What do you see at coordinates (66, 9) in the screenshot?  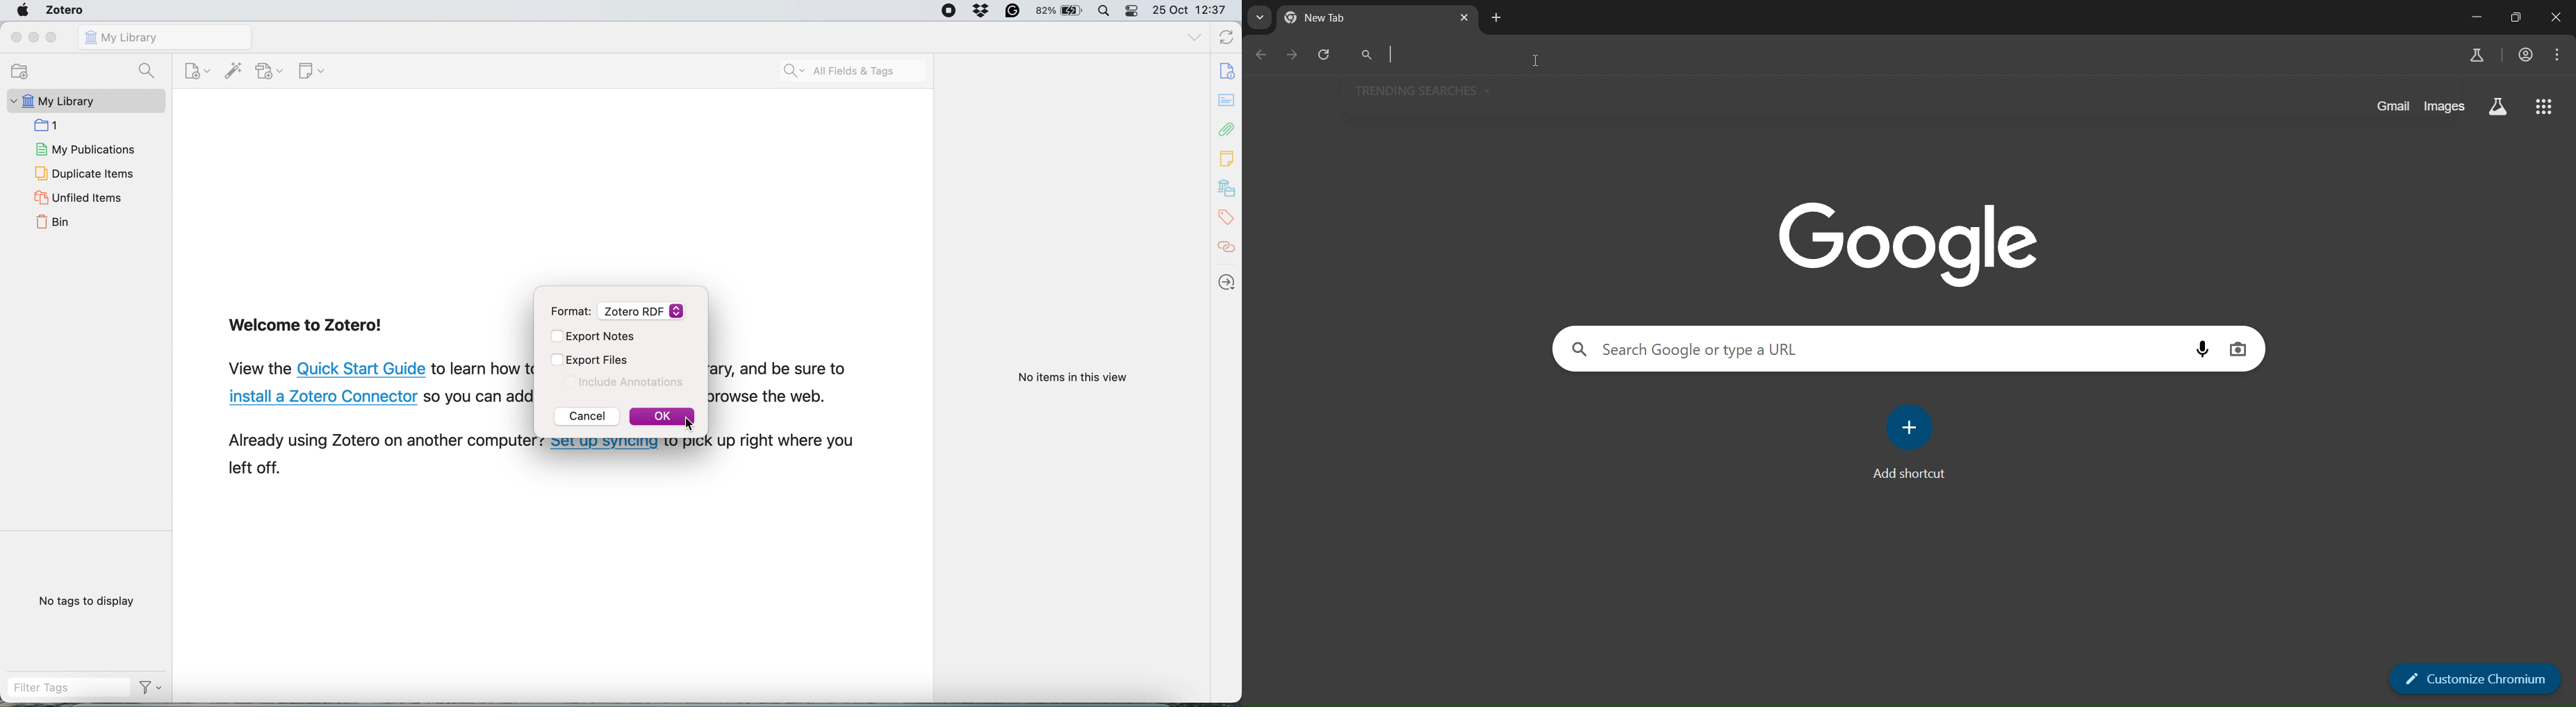 I see `zotero` at bounding box center [66, 9].